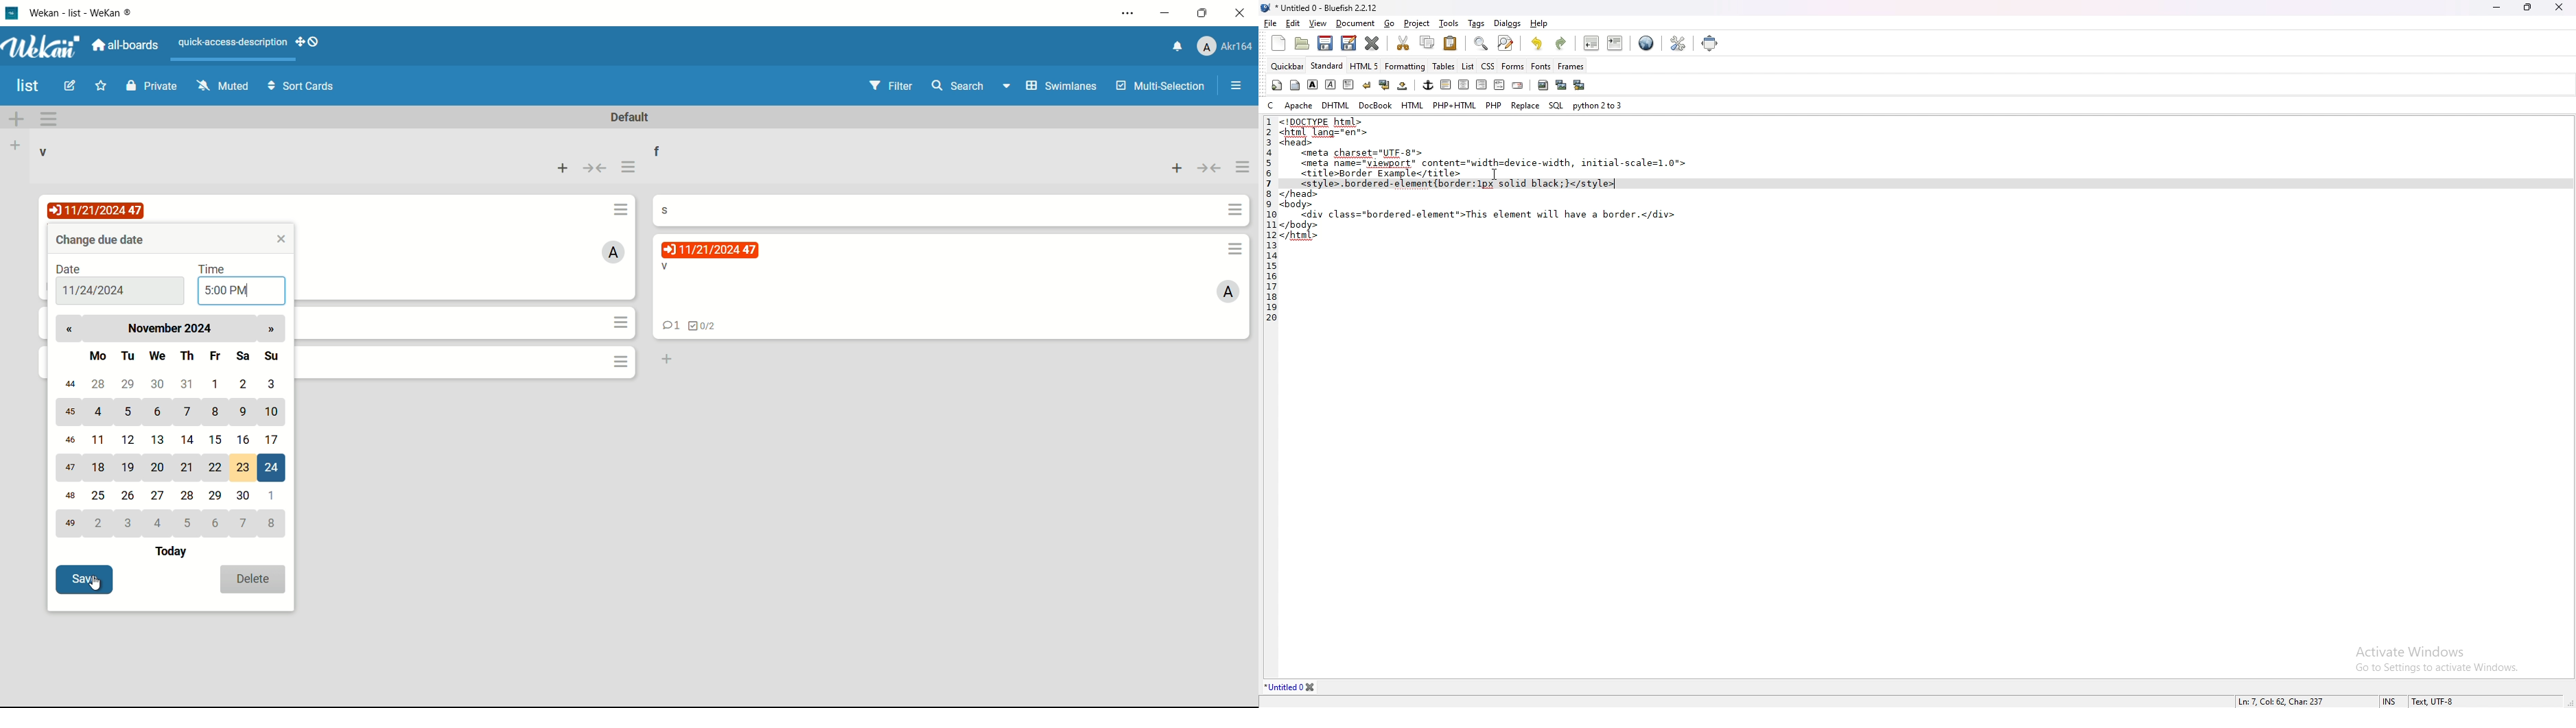  What do you see at coordinates (100, 523) in the screenshot?
I see `2` at bounding box center [100, 523].